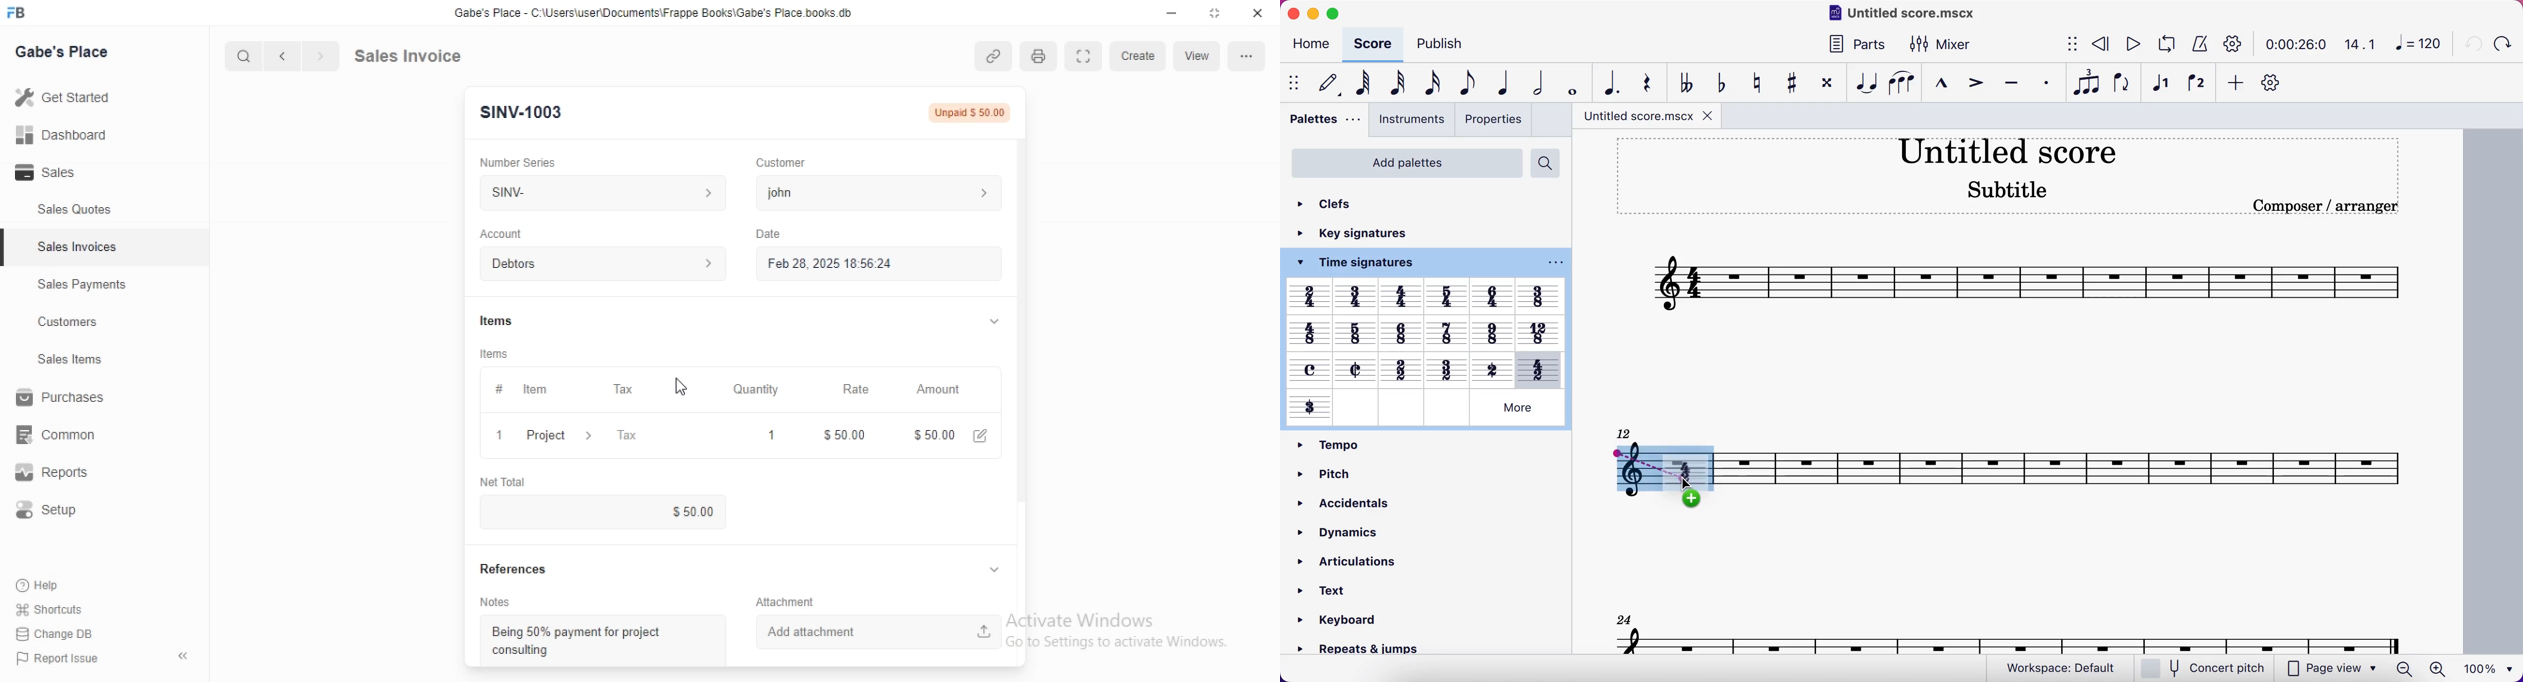 The width and height of the screenshot is (2548, 700). What do you see at coordinates (2355, 45) in the screenshot?
I see `14.1` at bounding box center [2355, 45].